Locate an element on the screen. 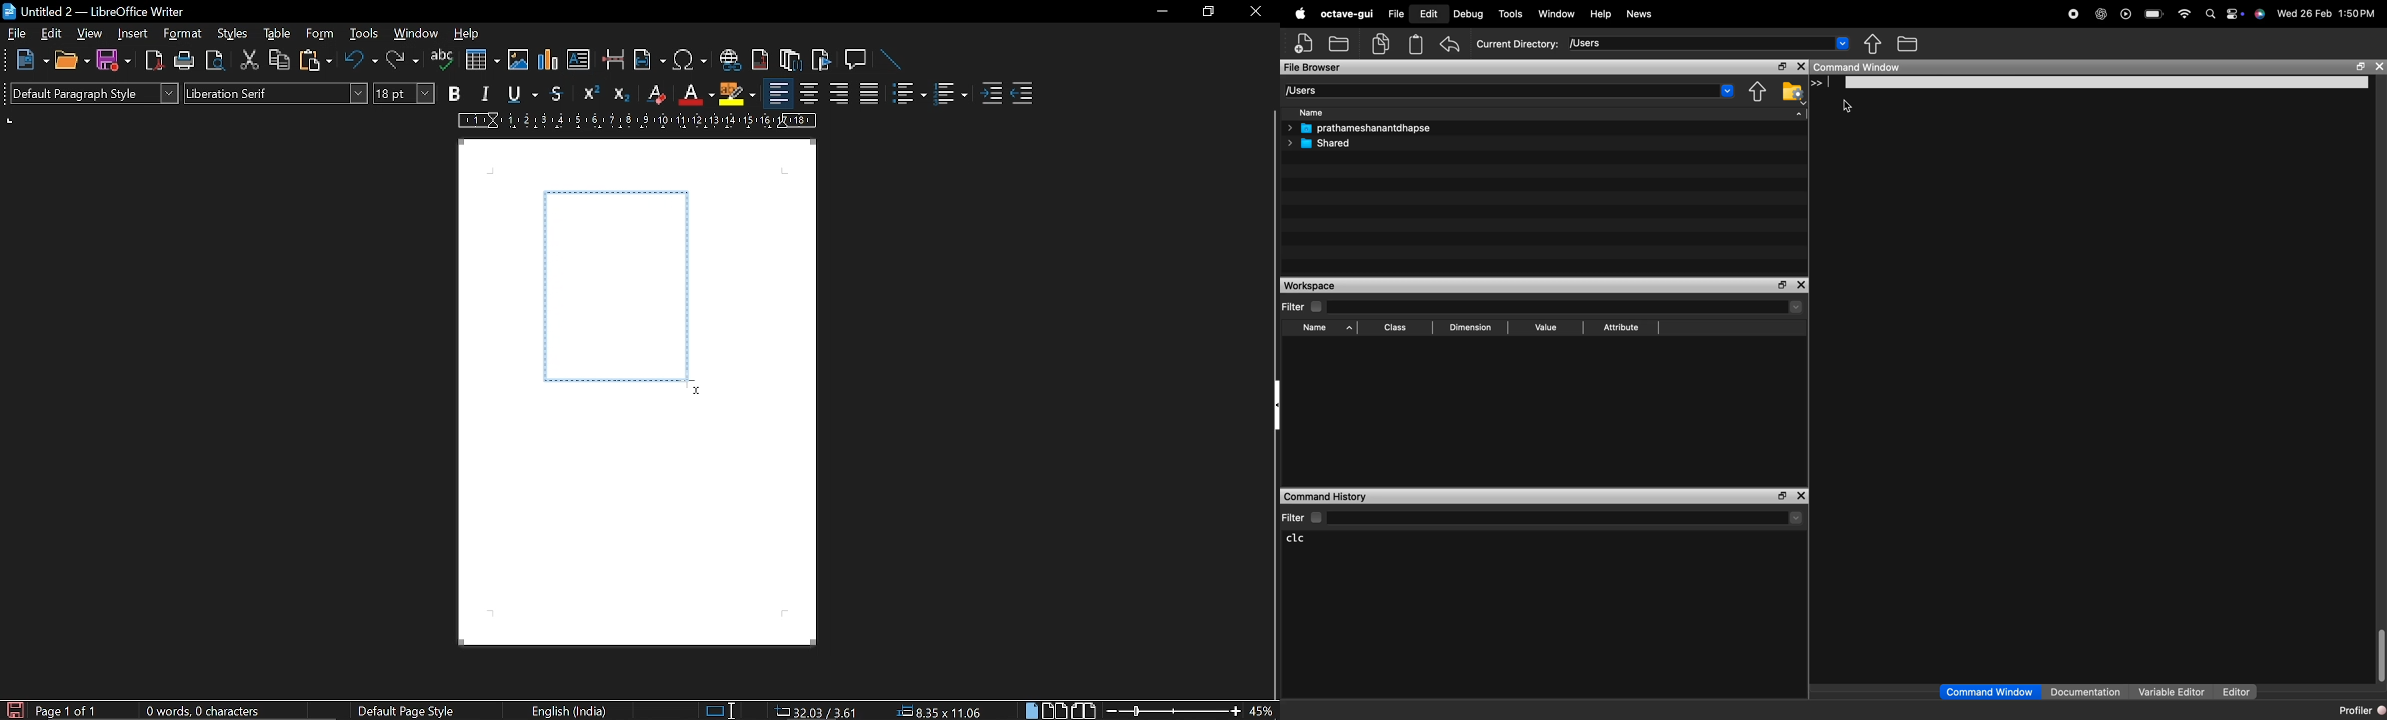 The width and height of the screenshot is (2408, 728). wifi is located at coordinates (2183, 12).